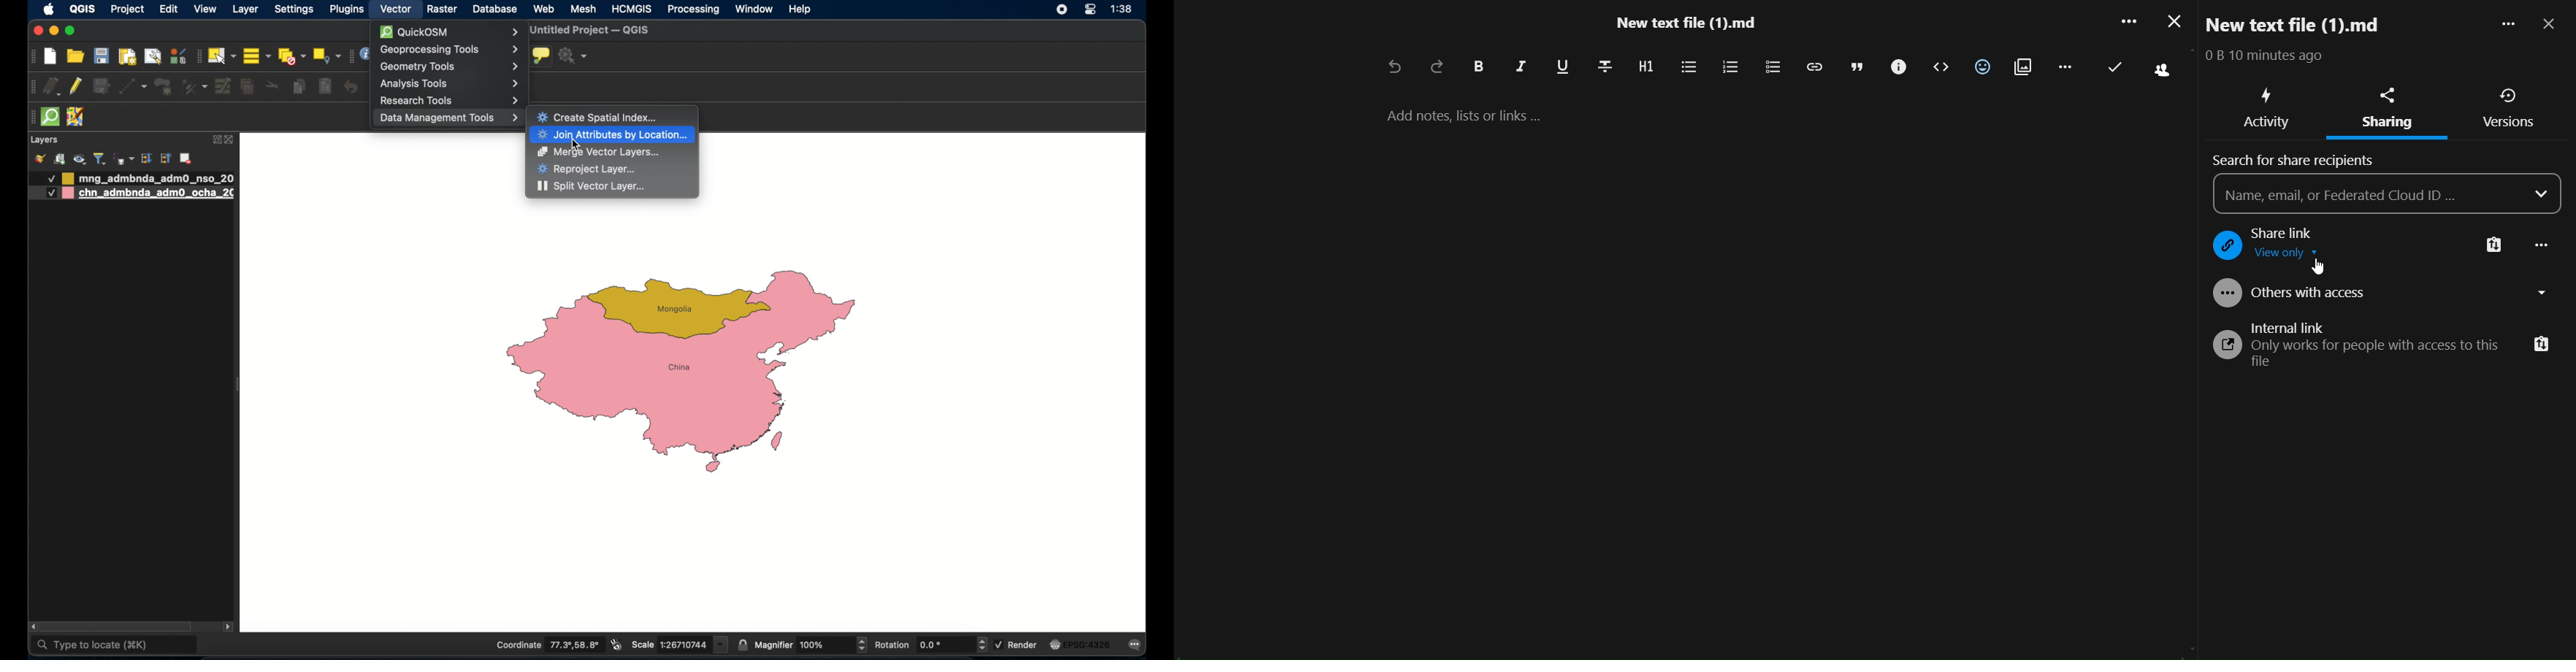 The image size is (2576, 672). What do you see at coordinates (1982, 66) in the screenshot?
I see `insert emoji` at bounding box center [1982, 66].